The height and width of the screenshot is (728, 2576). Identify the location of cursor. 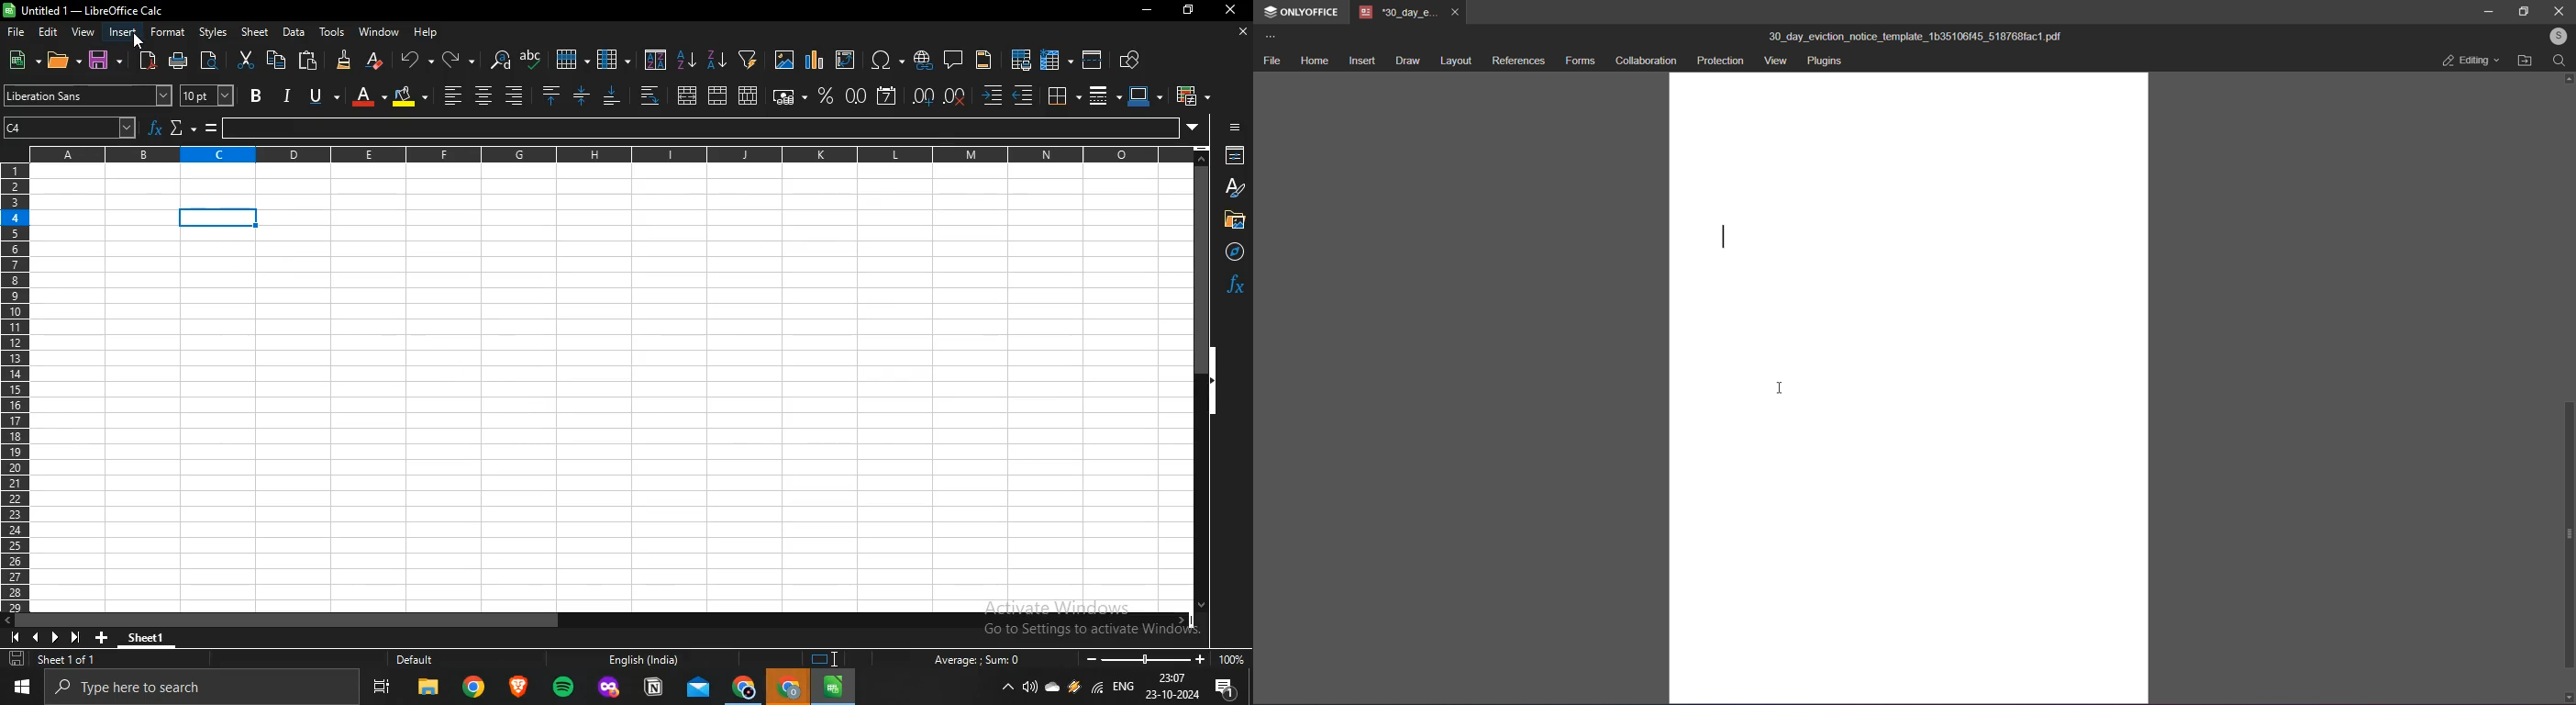
(138, 40).